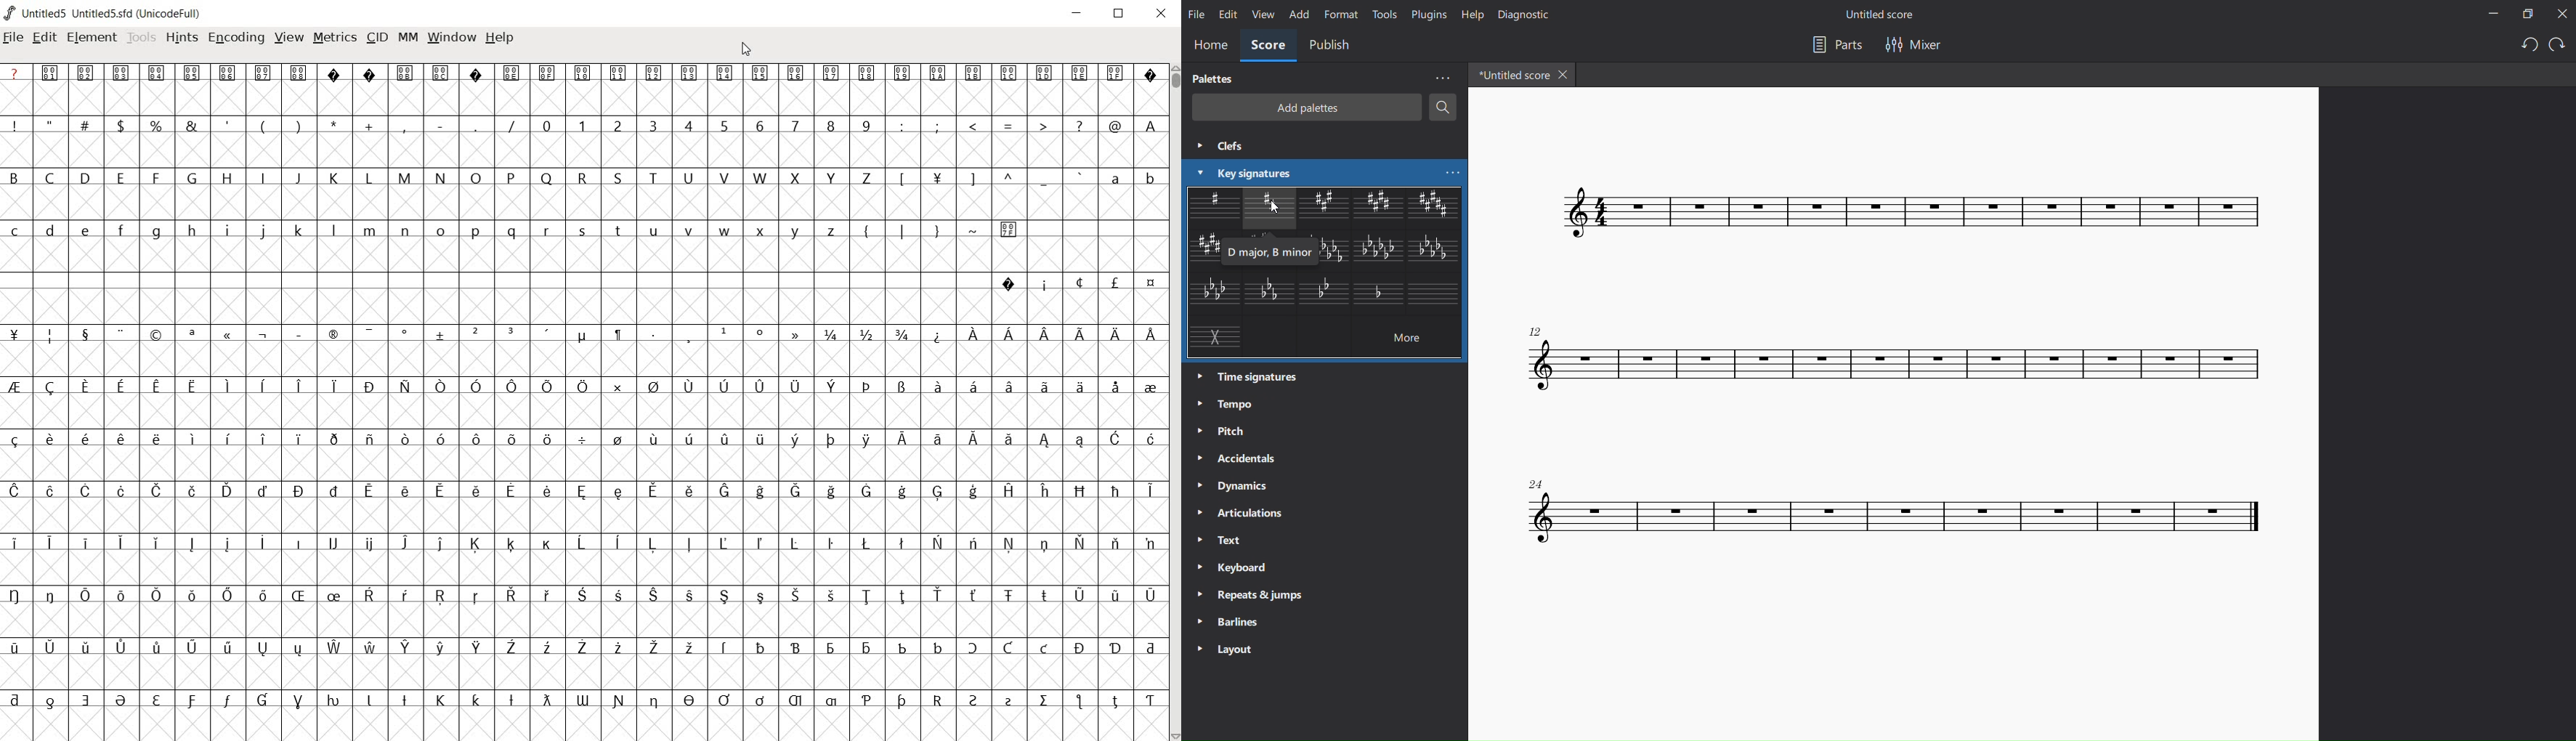 The height and width of the screenshot is (756, 2576). I want to click on Symbol, so click(51, 489).